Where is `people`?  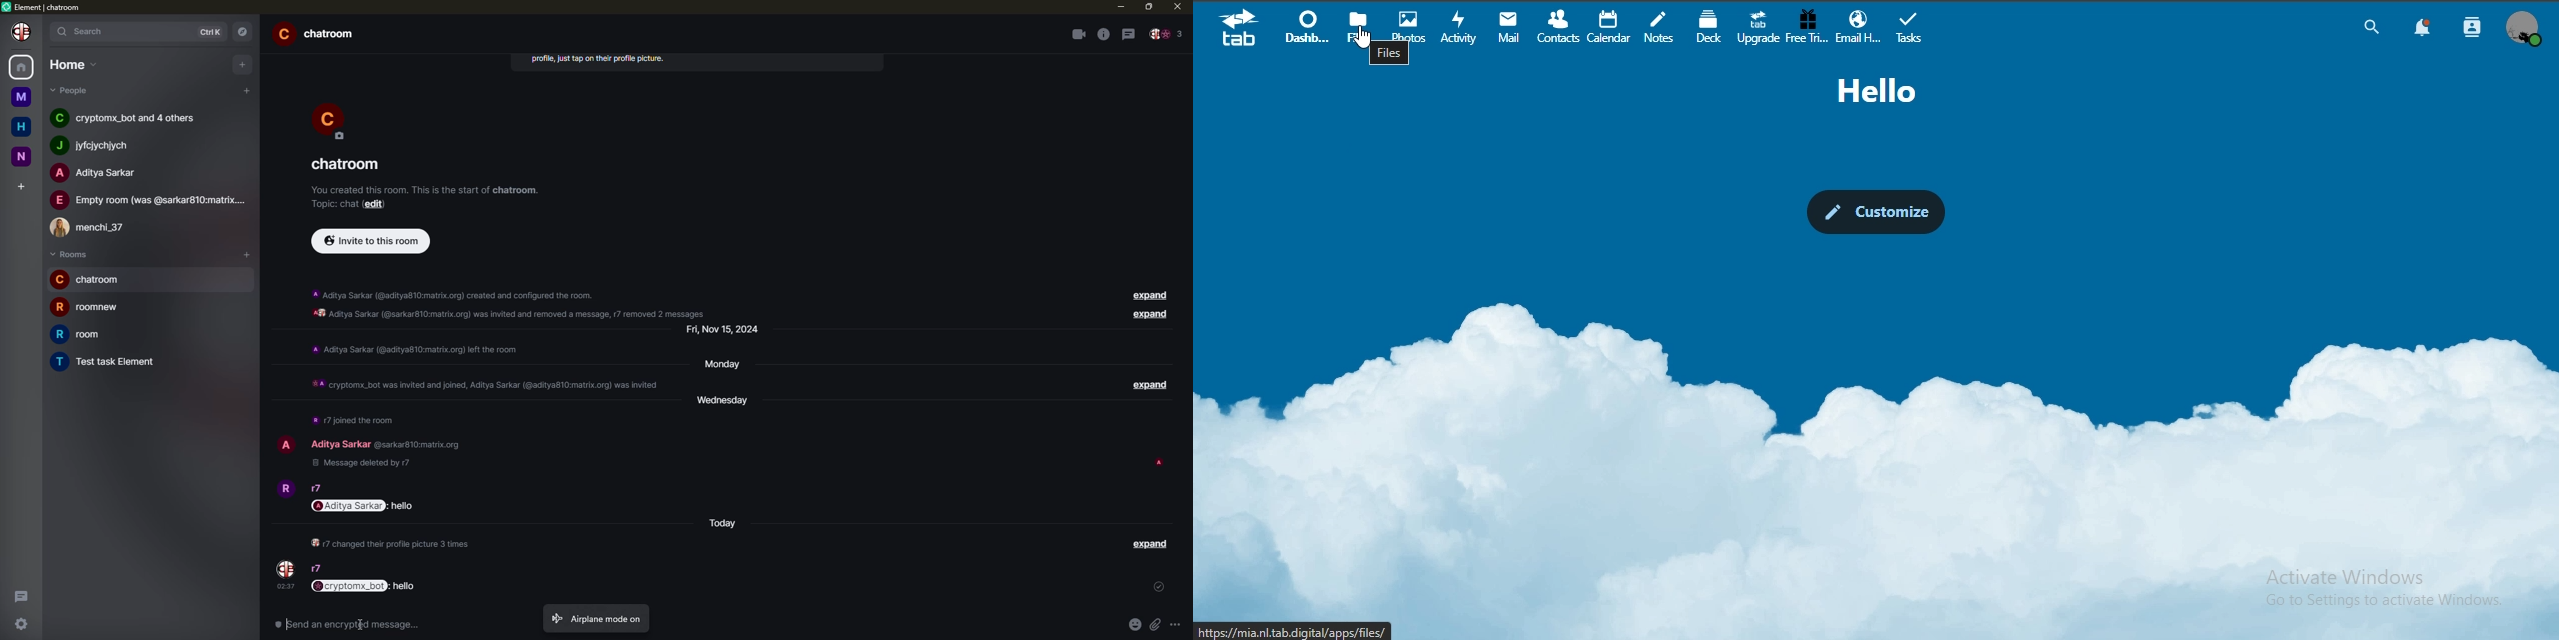
people is located at coordinates (318, 569).